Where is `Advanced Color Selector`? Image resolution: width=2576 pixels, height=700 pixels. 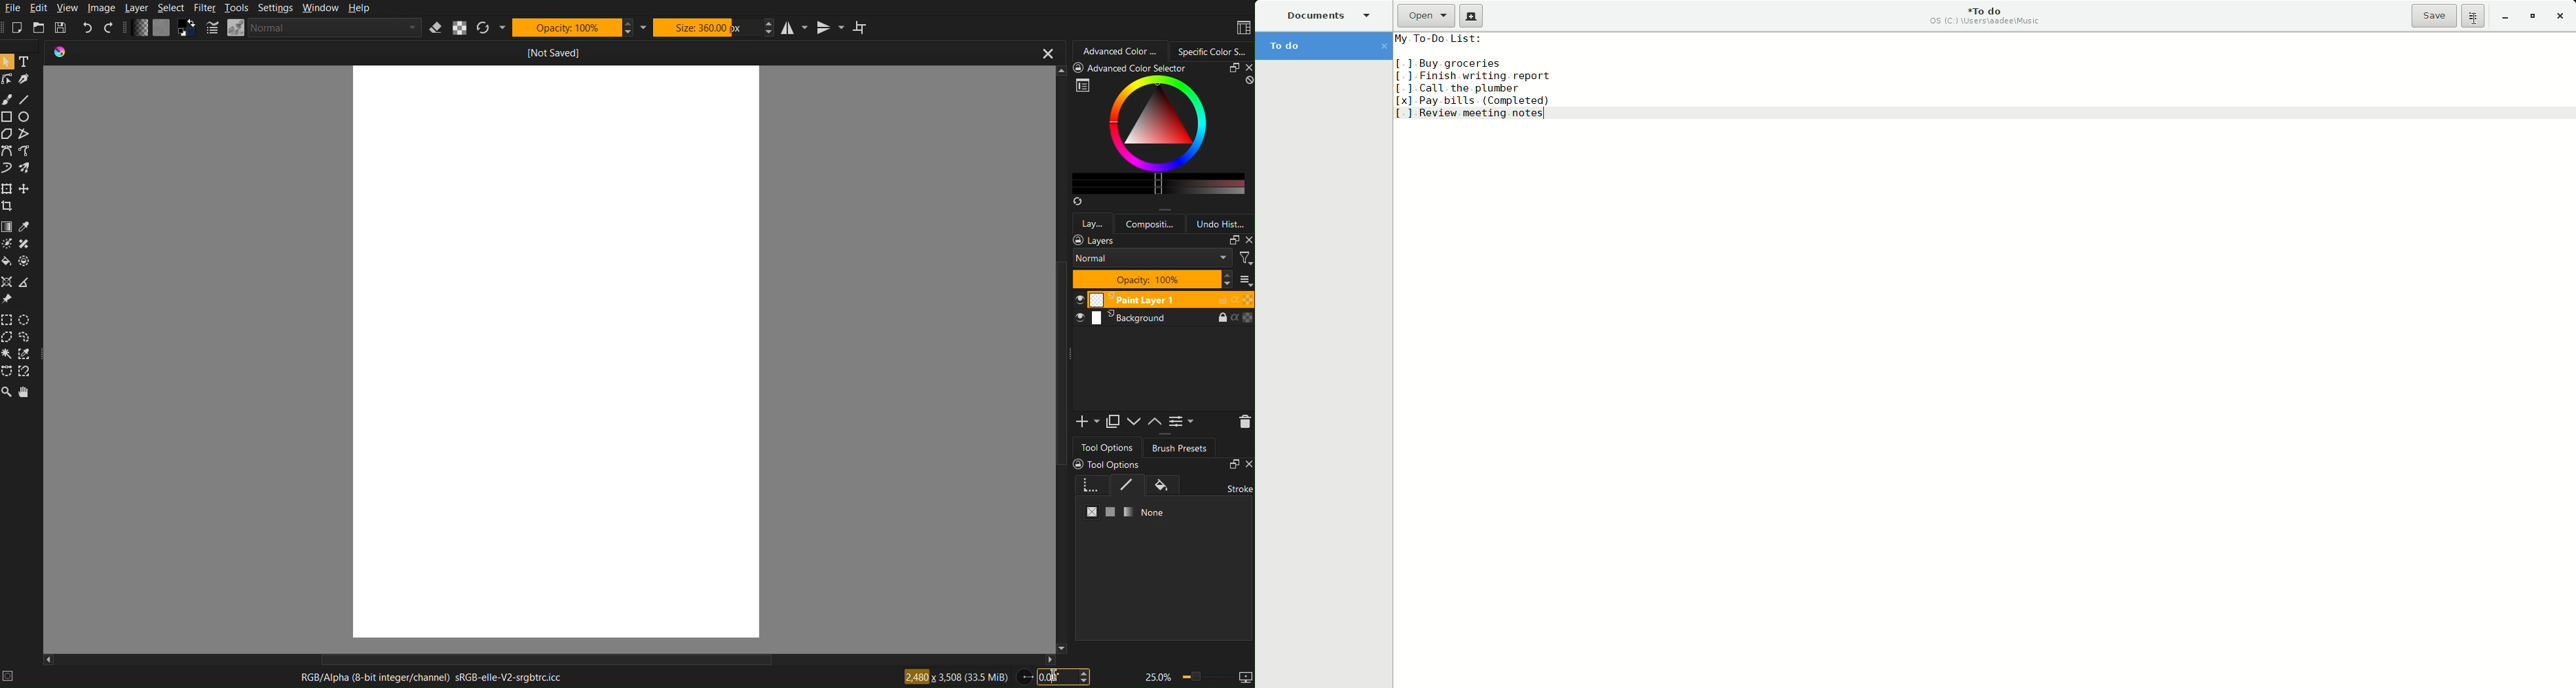
Advanced Color Selector is located at coordinates (1161, 133).